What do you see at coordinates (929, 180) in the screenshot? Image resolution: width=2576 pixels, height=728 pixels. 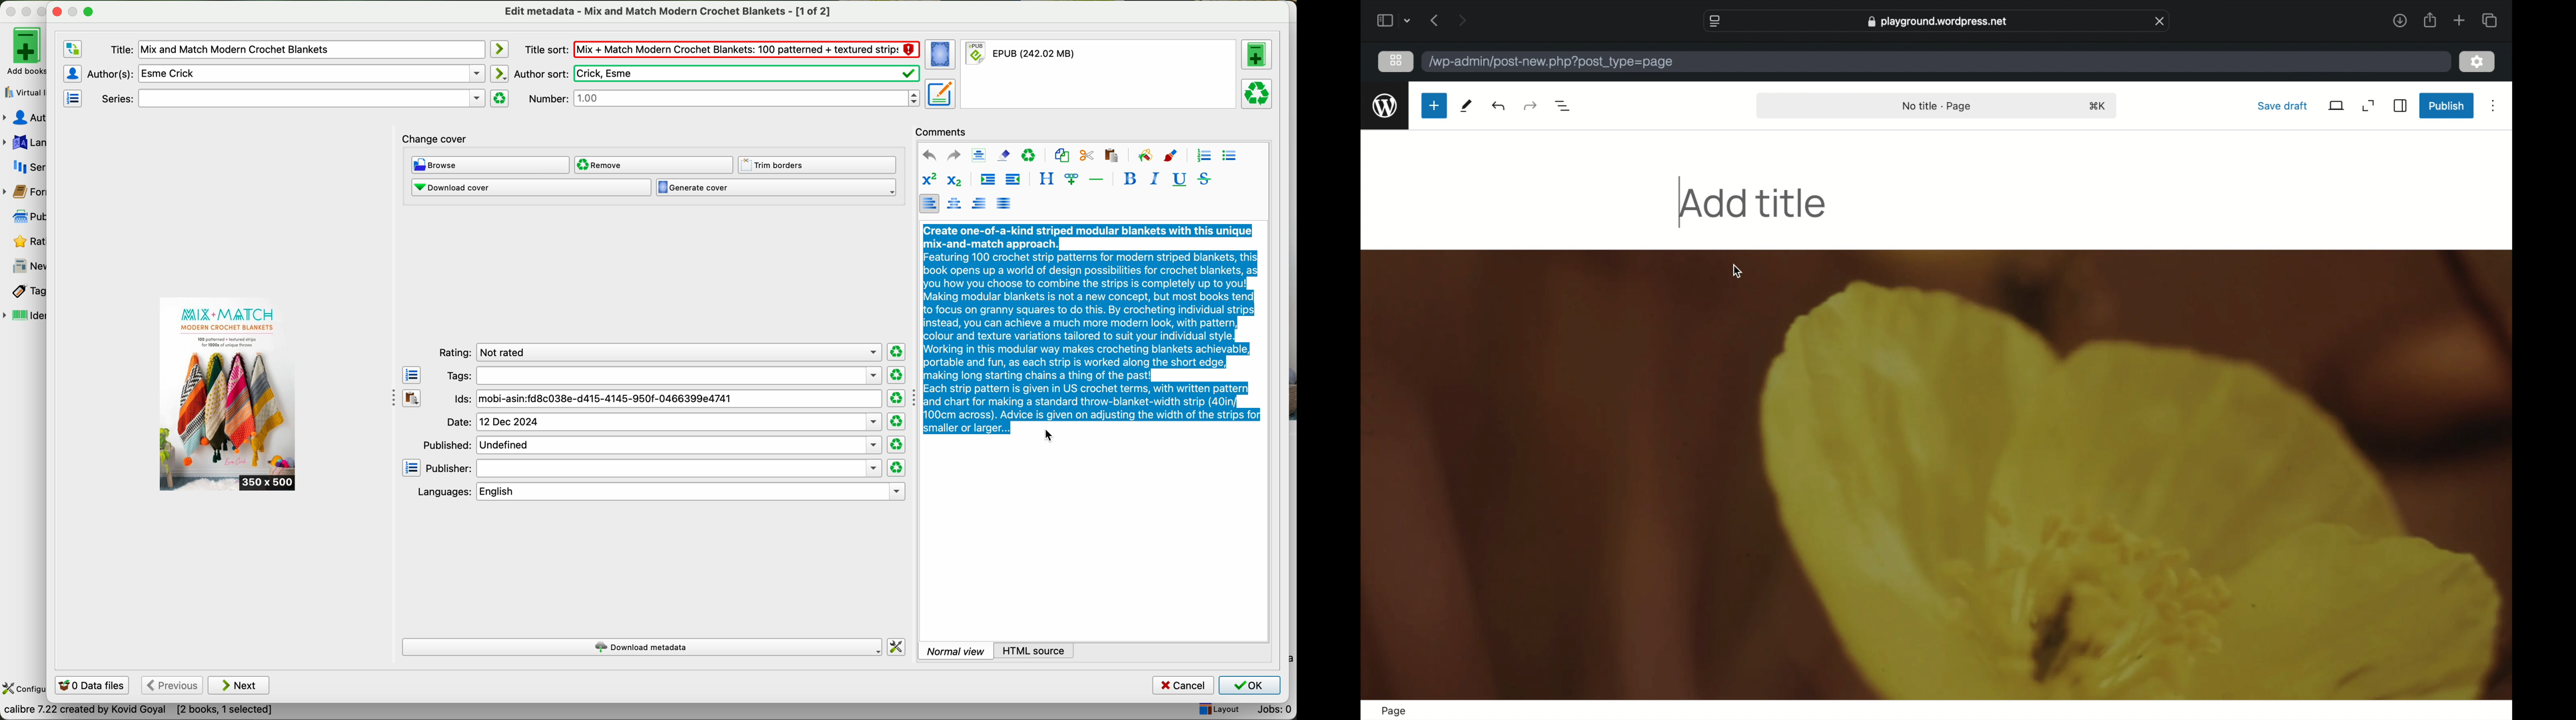 I see `superscript` at bounding box center [929, 180].